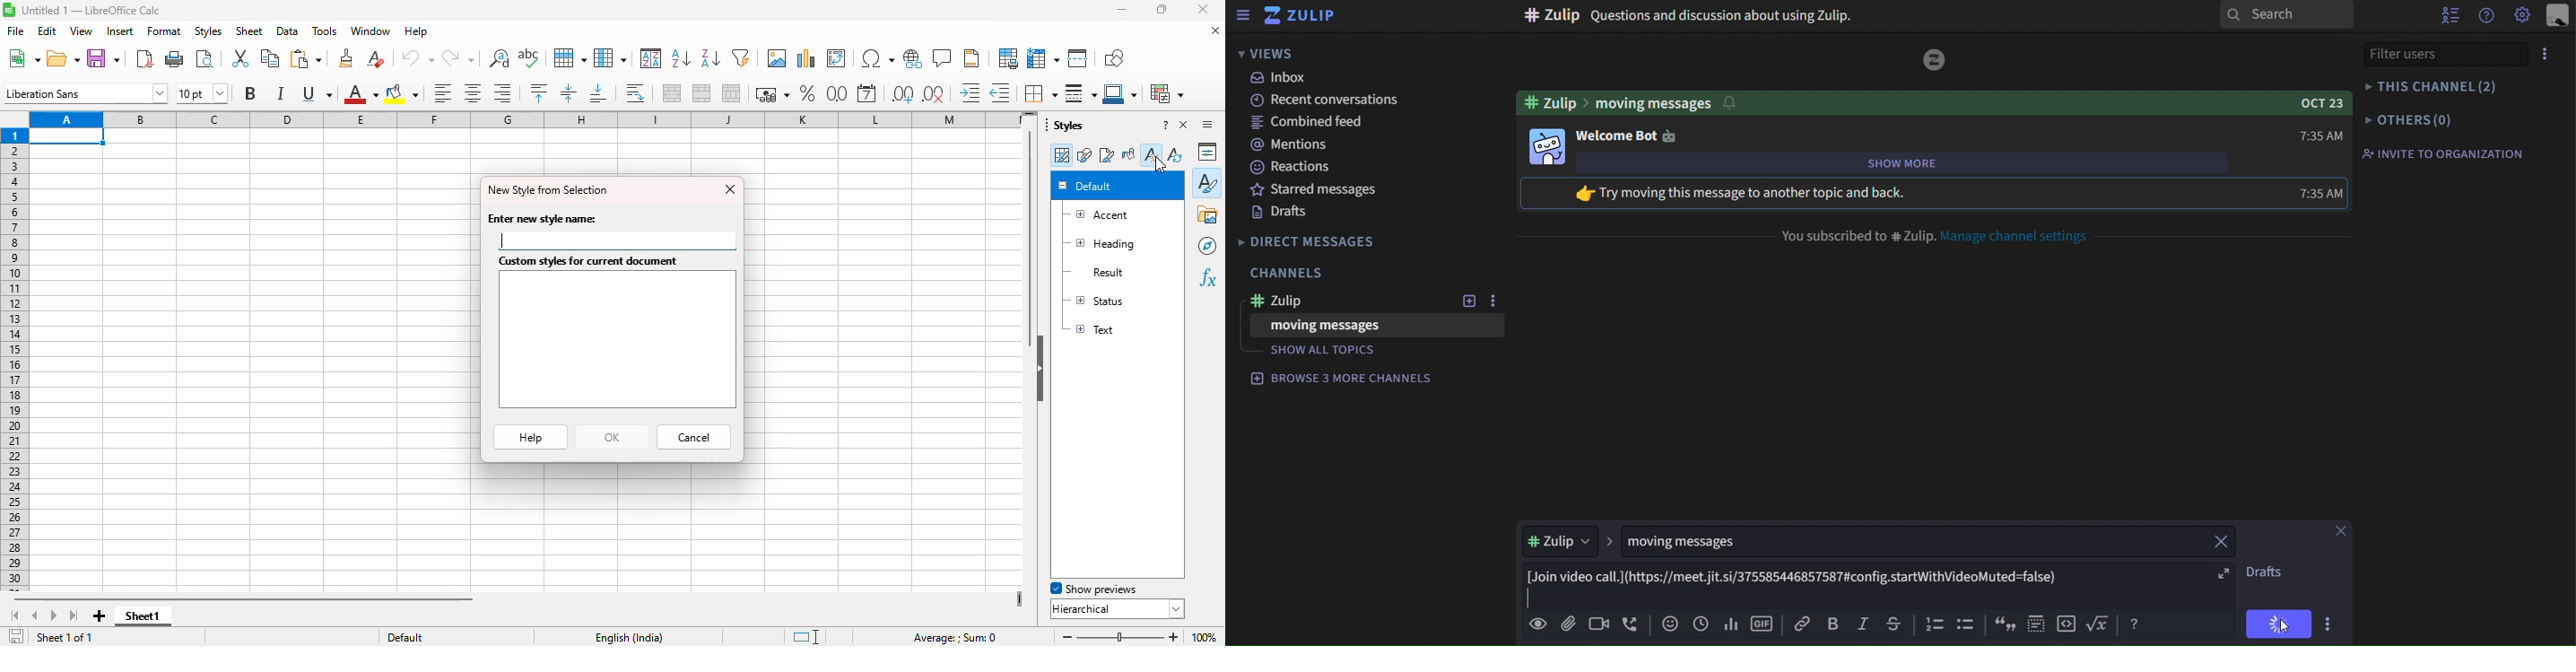 This screenshot has width=2576, height=672. What do you see at coordinates (361, 93) in the screenshot?
I see `font color` at bounding box center [361, 93].